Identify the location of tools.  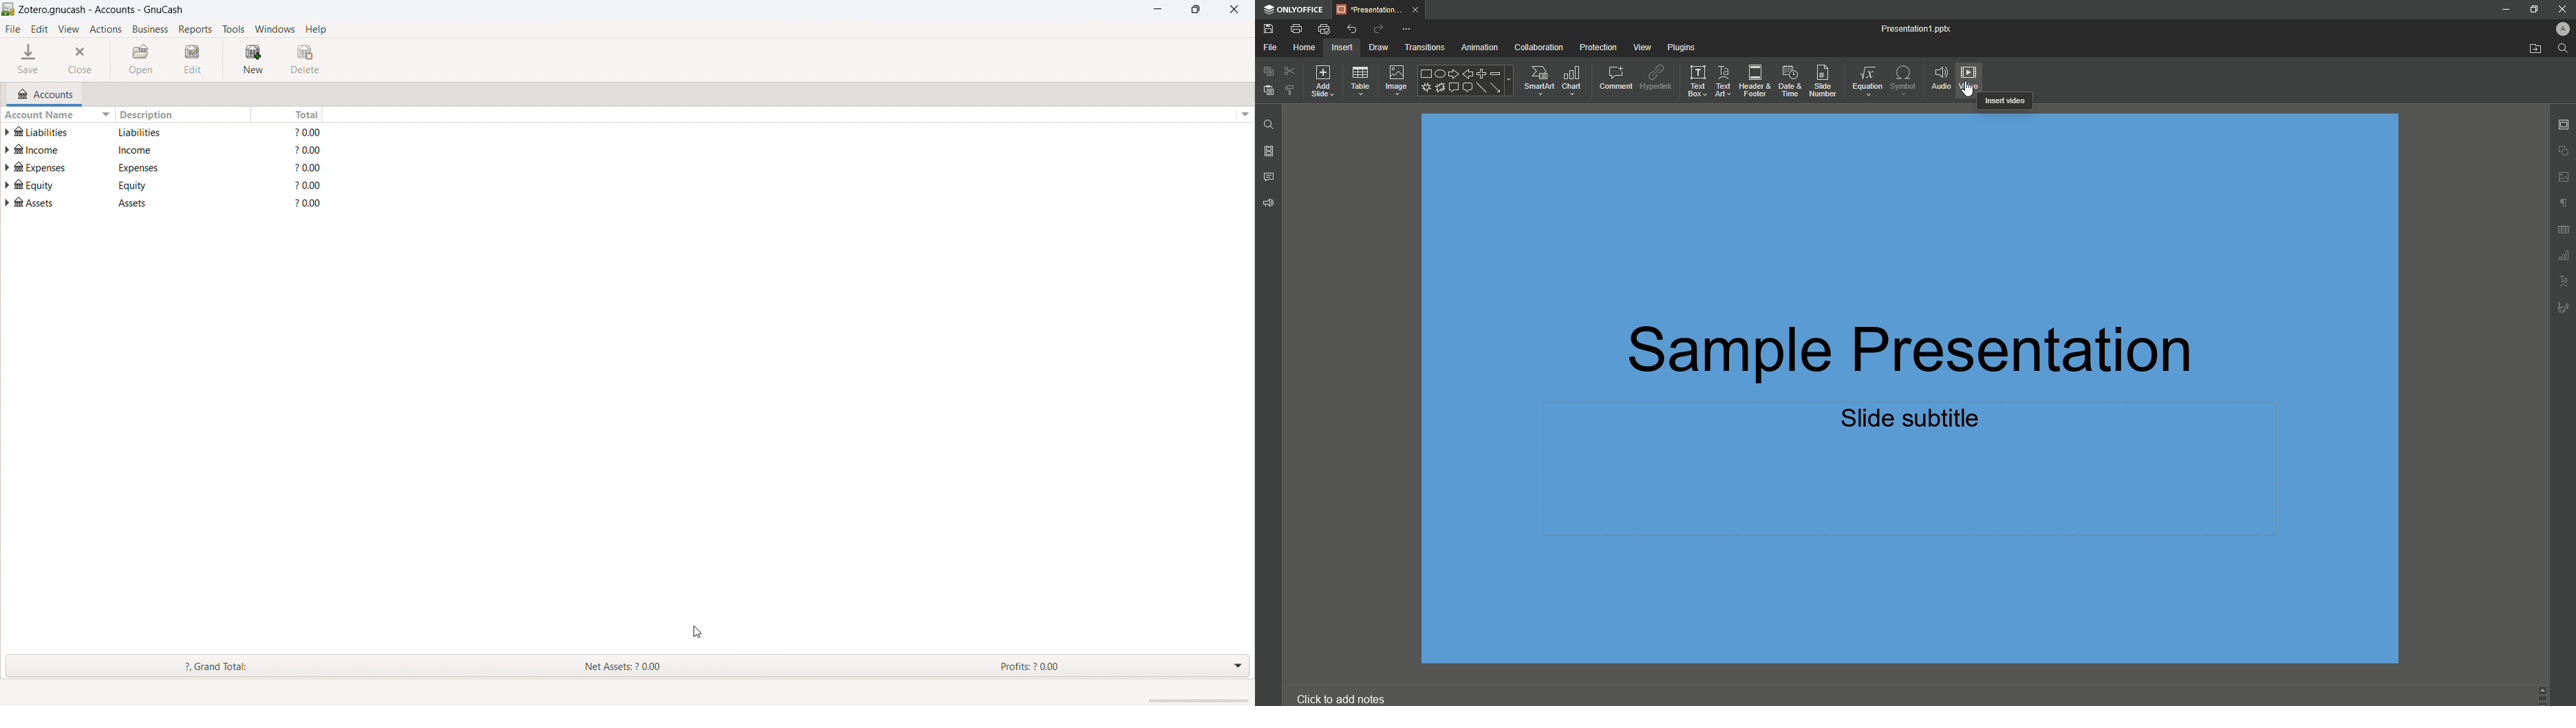
(233, 29).